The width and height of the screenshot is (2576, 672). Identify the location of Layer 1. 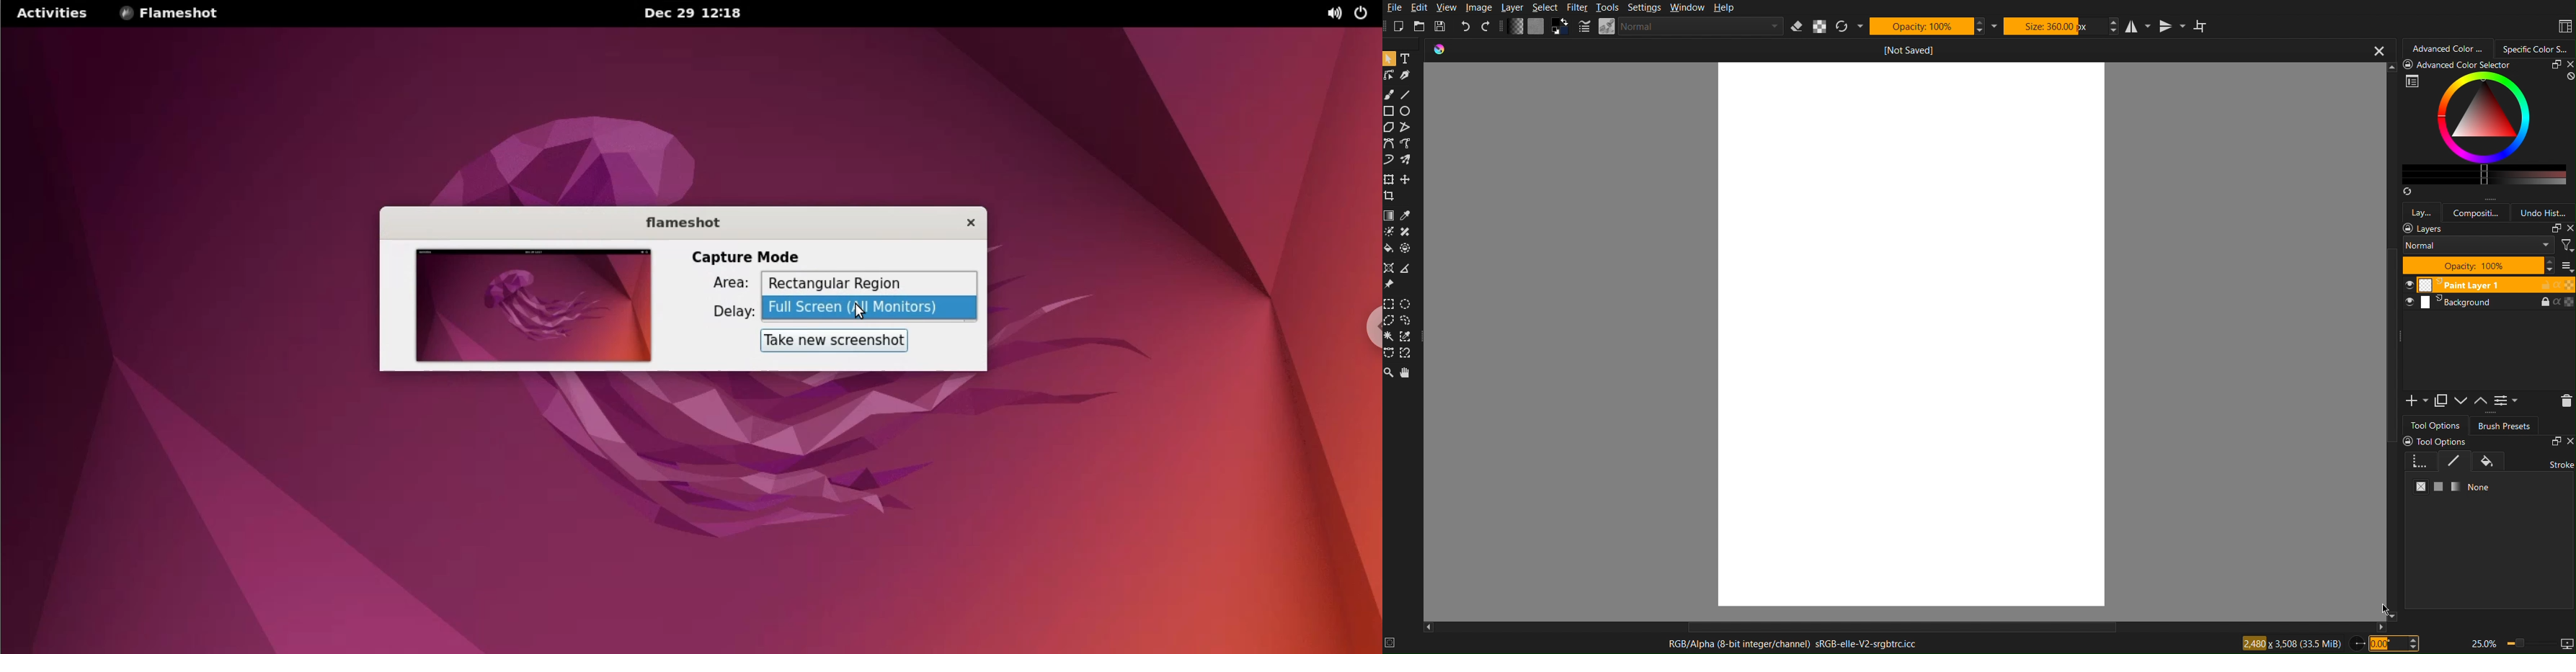
(2488, 285).